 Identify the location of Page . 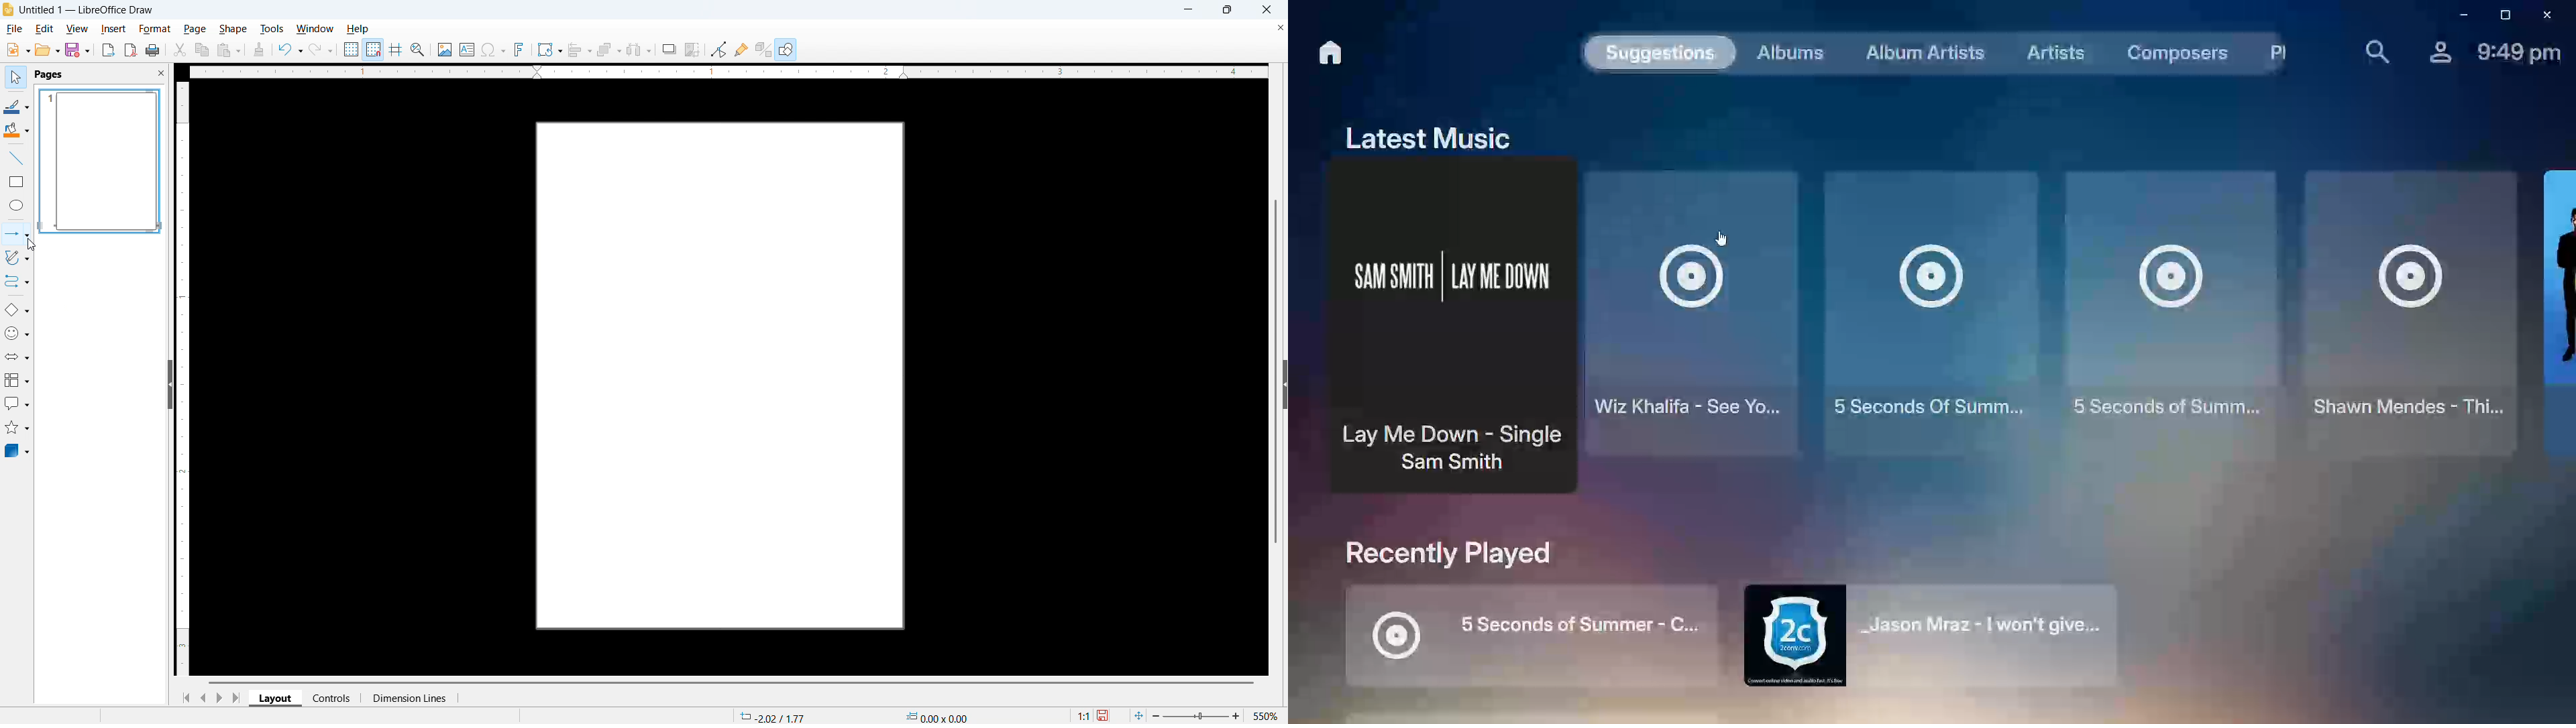
(194, 29).